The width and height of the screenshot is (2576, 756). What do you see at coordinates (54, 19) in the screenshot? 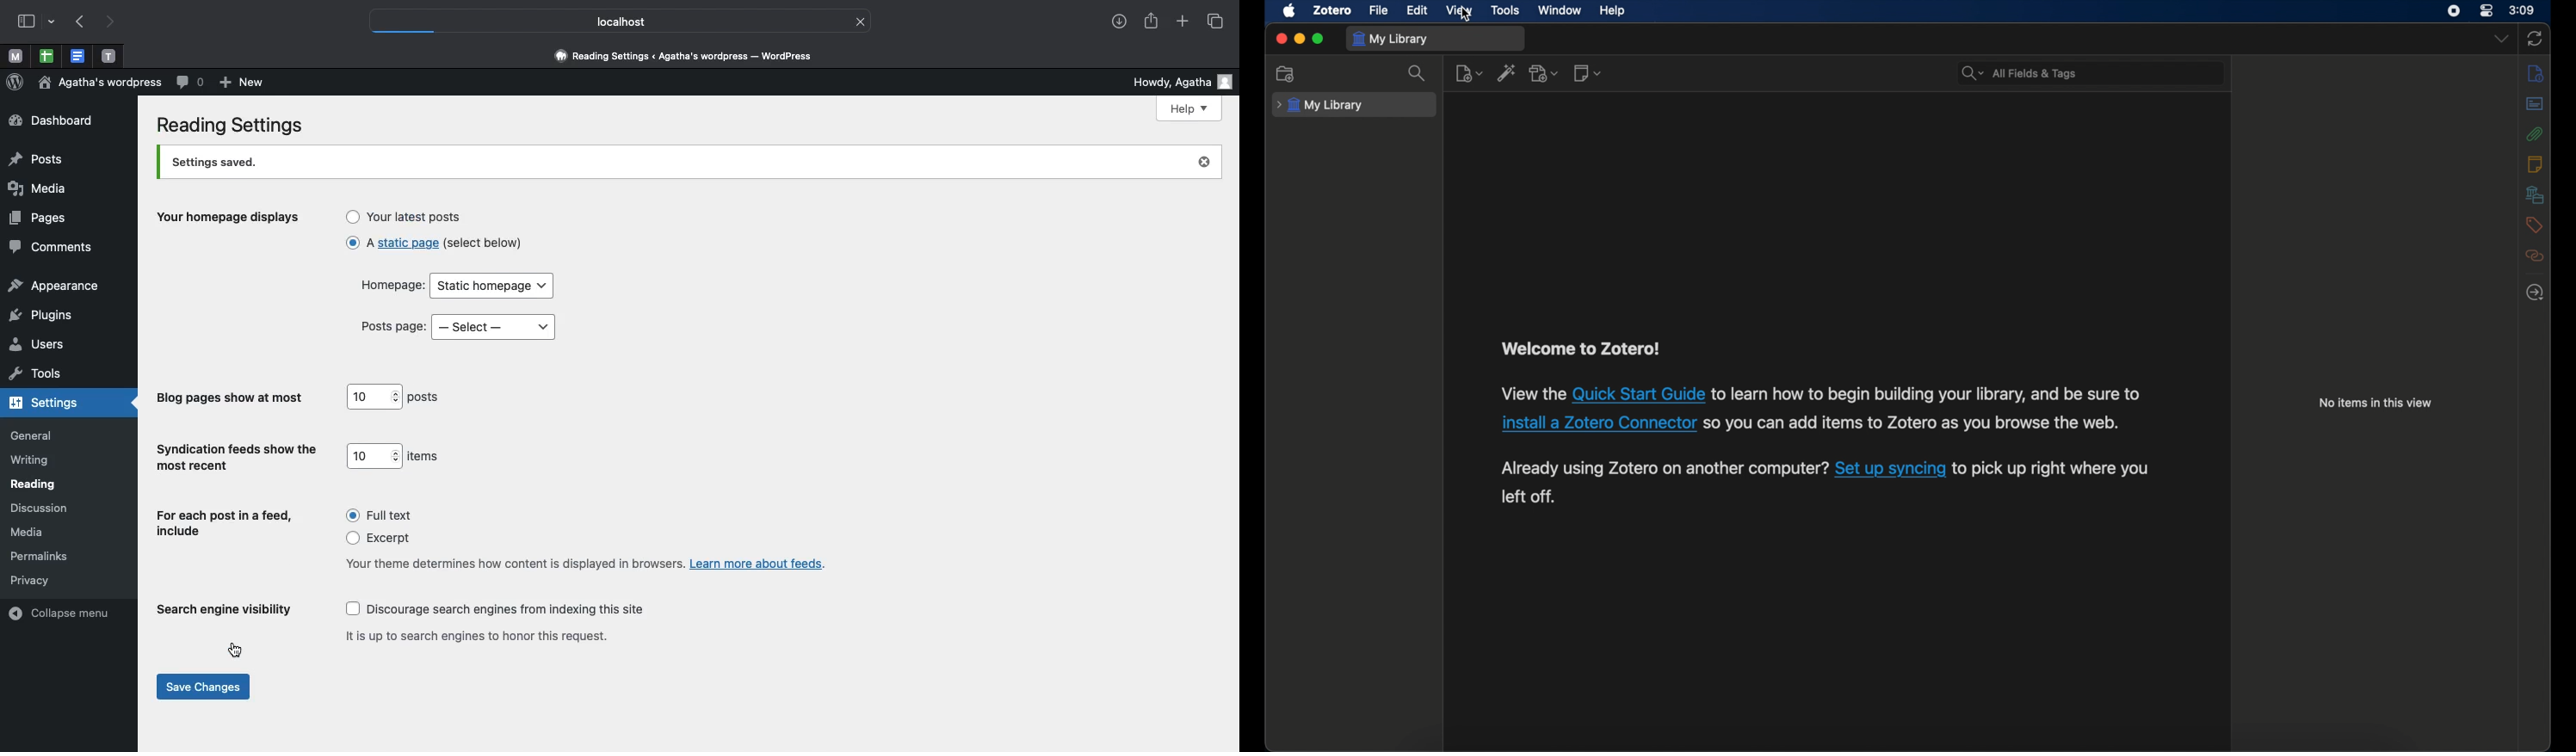
I see `drop-down` at bounding box center [54, 19].